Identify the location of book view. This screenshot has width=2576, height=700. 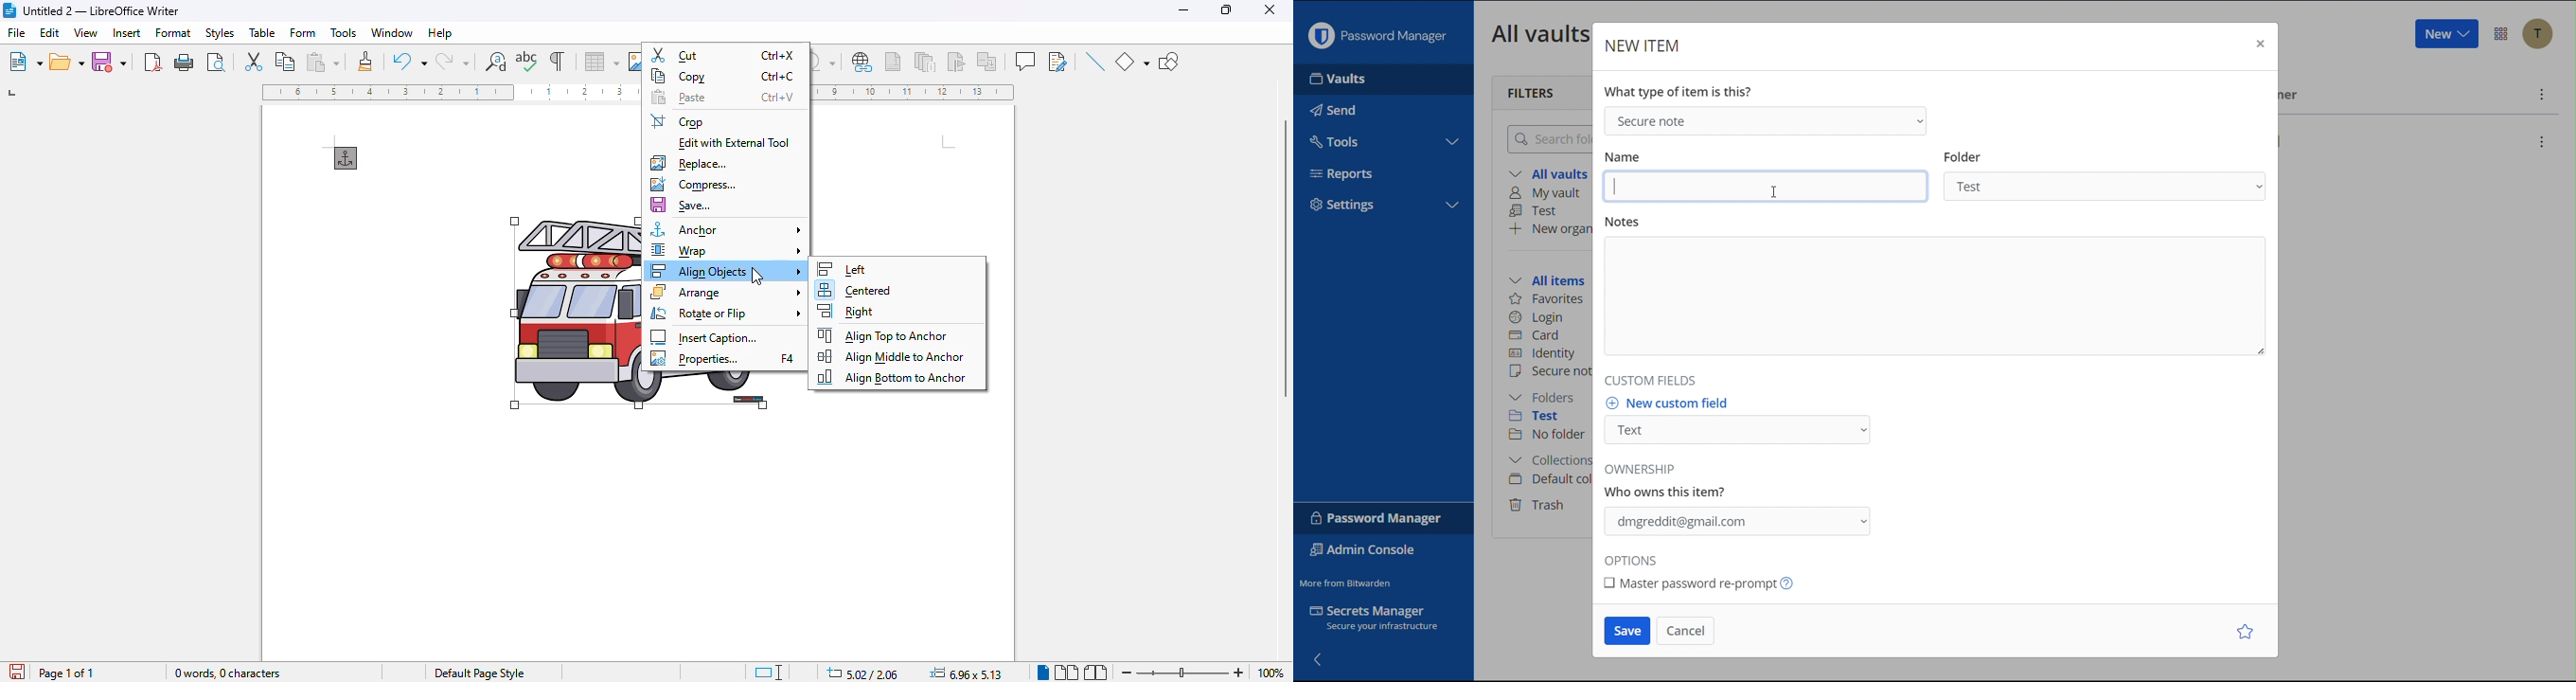
(1095, 673).